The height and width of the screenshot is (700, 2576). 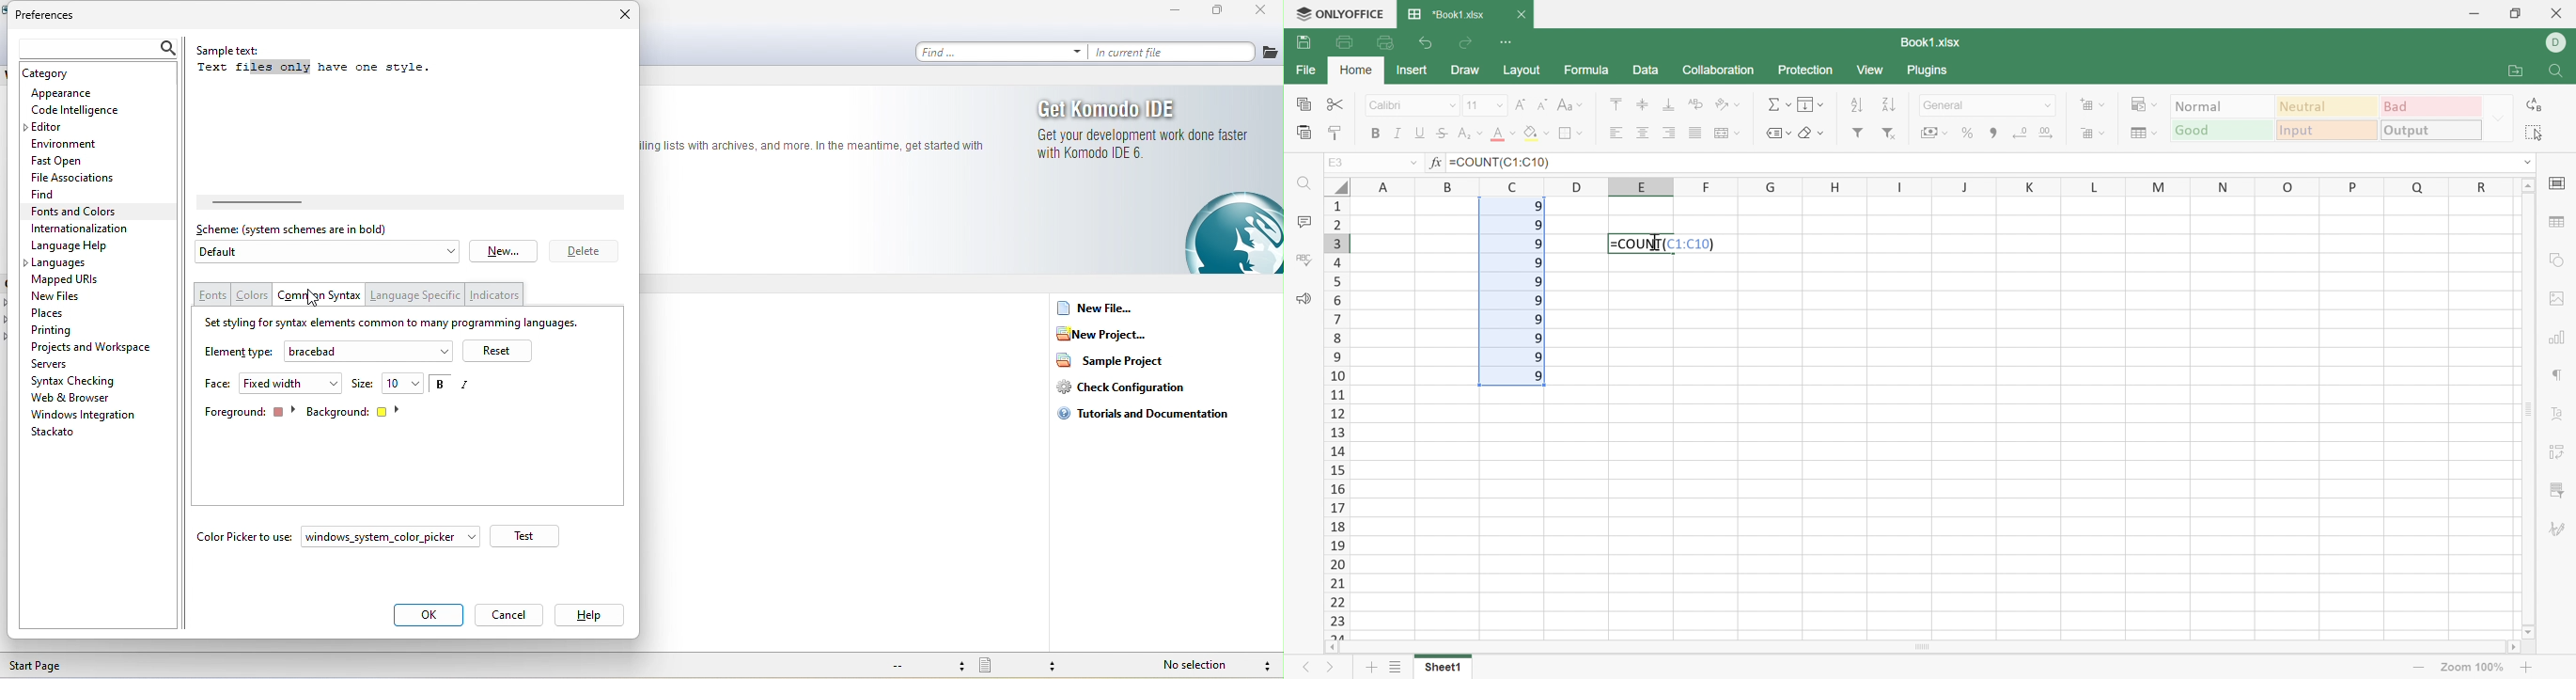 What do you see at coordinates (1176, 53) in the screenshot?
I see `in current file` at bounding box center [1176, 53].